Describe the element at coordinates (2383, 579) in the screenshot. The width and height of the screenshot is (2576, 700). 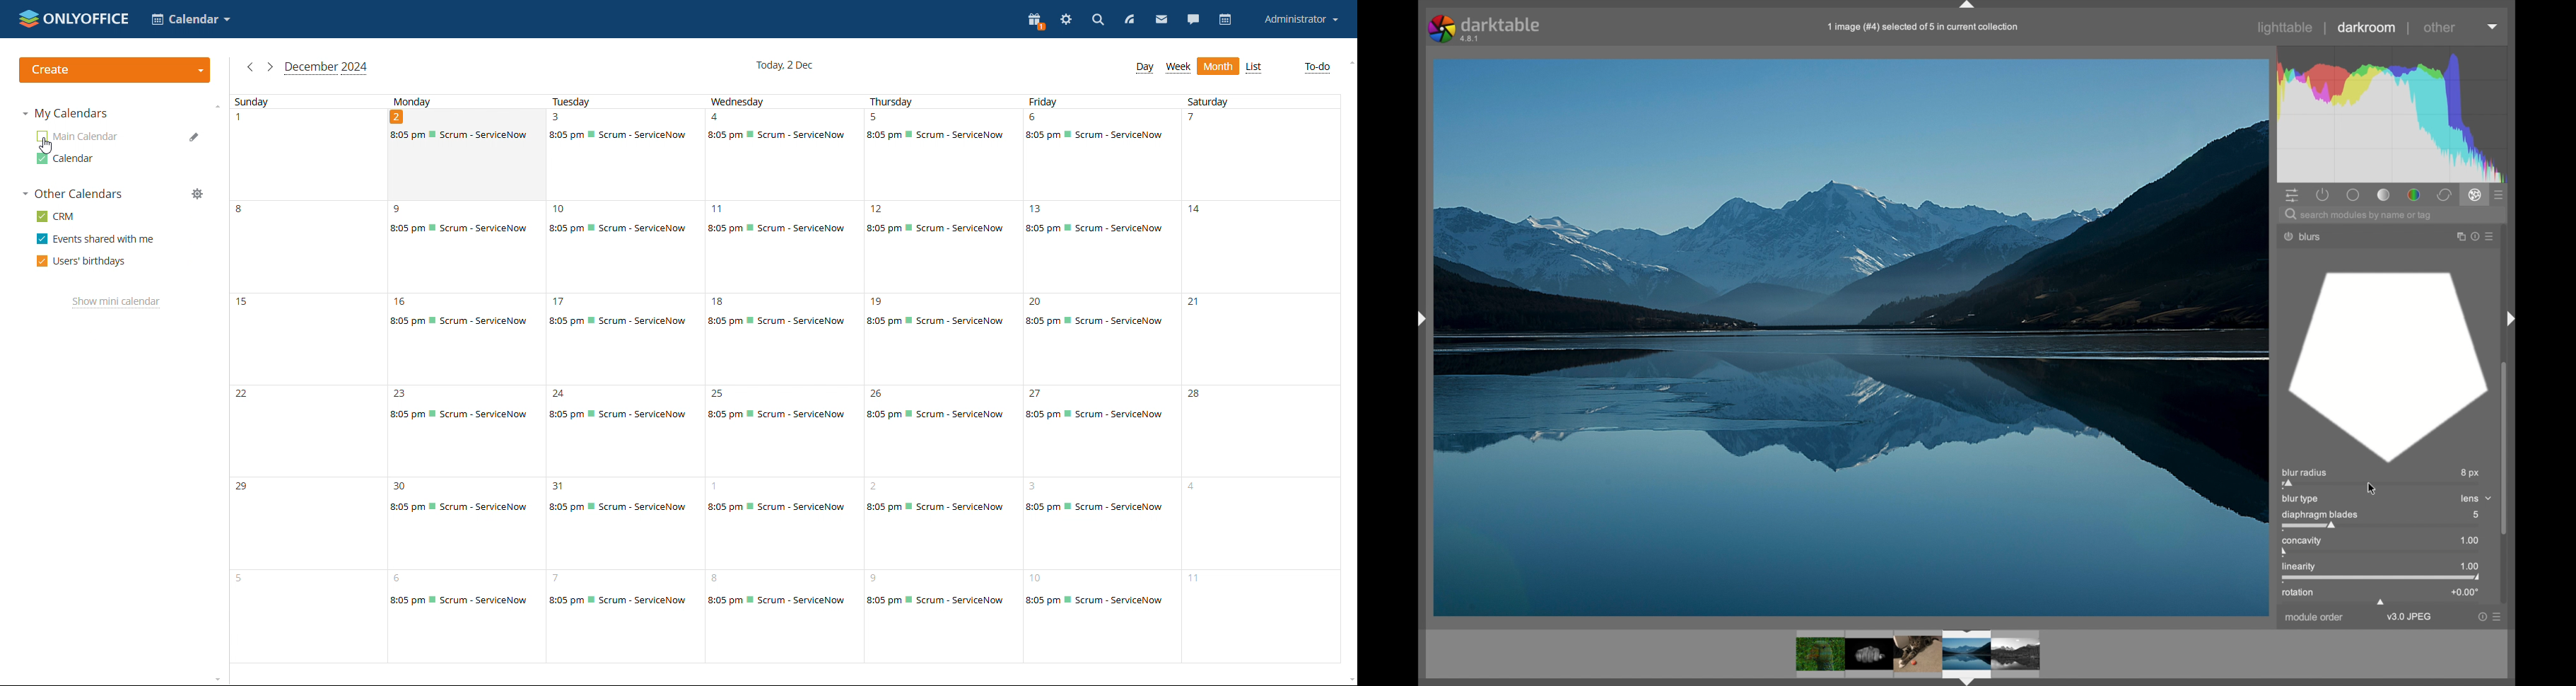
I see `slider` at that location.